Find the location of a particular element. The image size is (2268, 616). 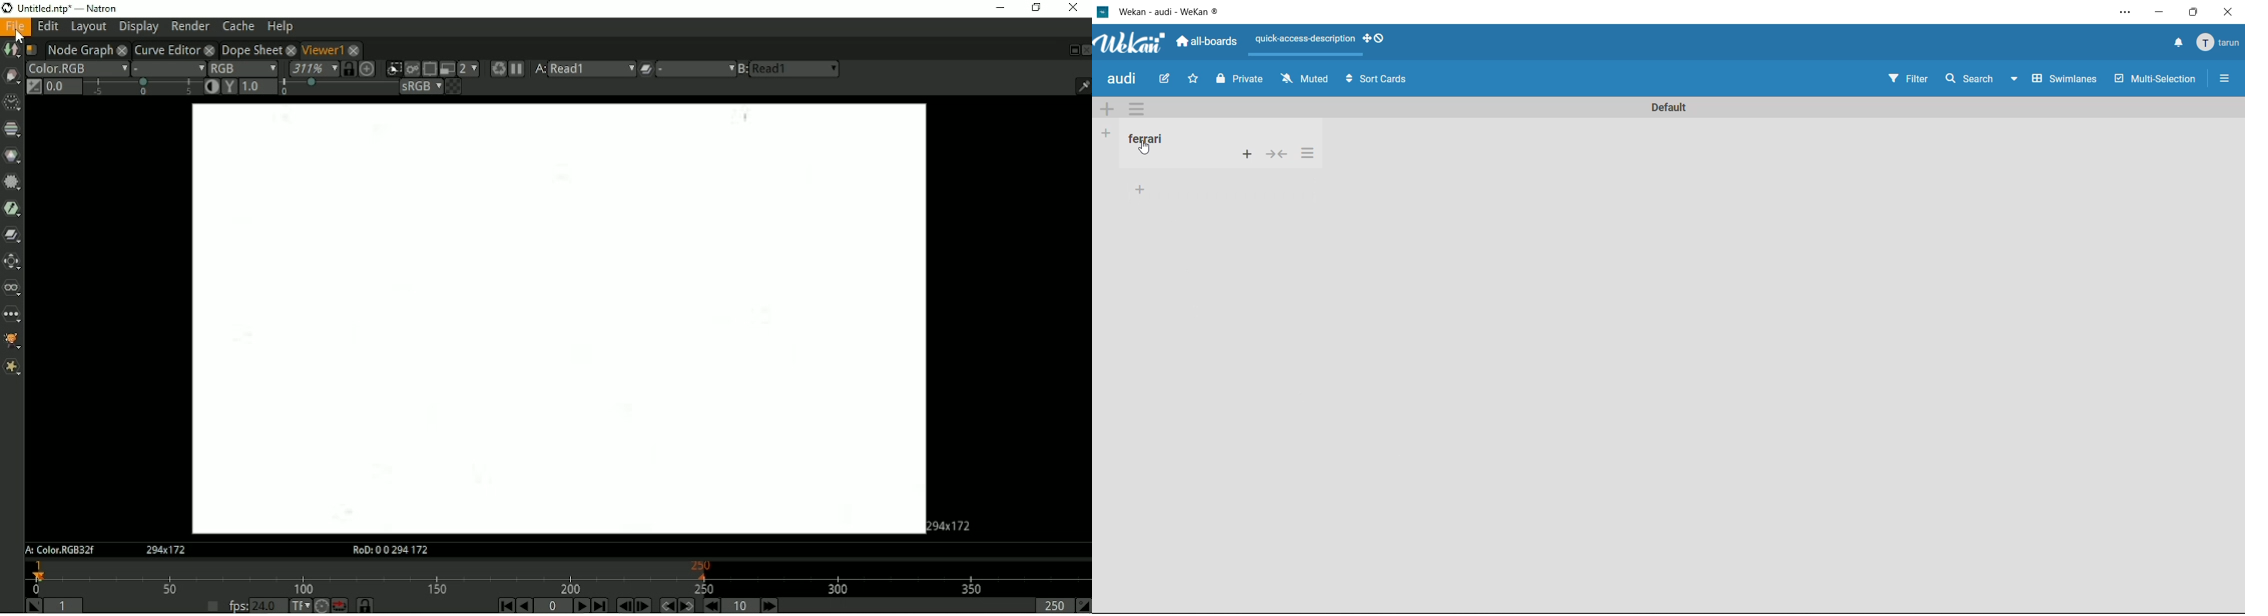

add list is located at coordinates (1106, 133).